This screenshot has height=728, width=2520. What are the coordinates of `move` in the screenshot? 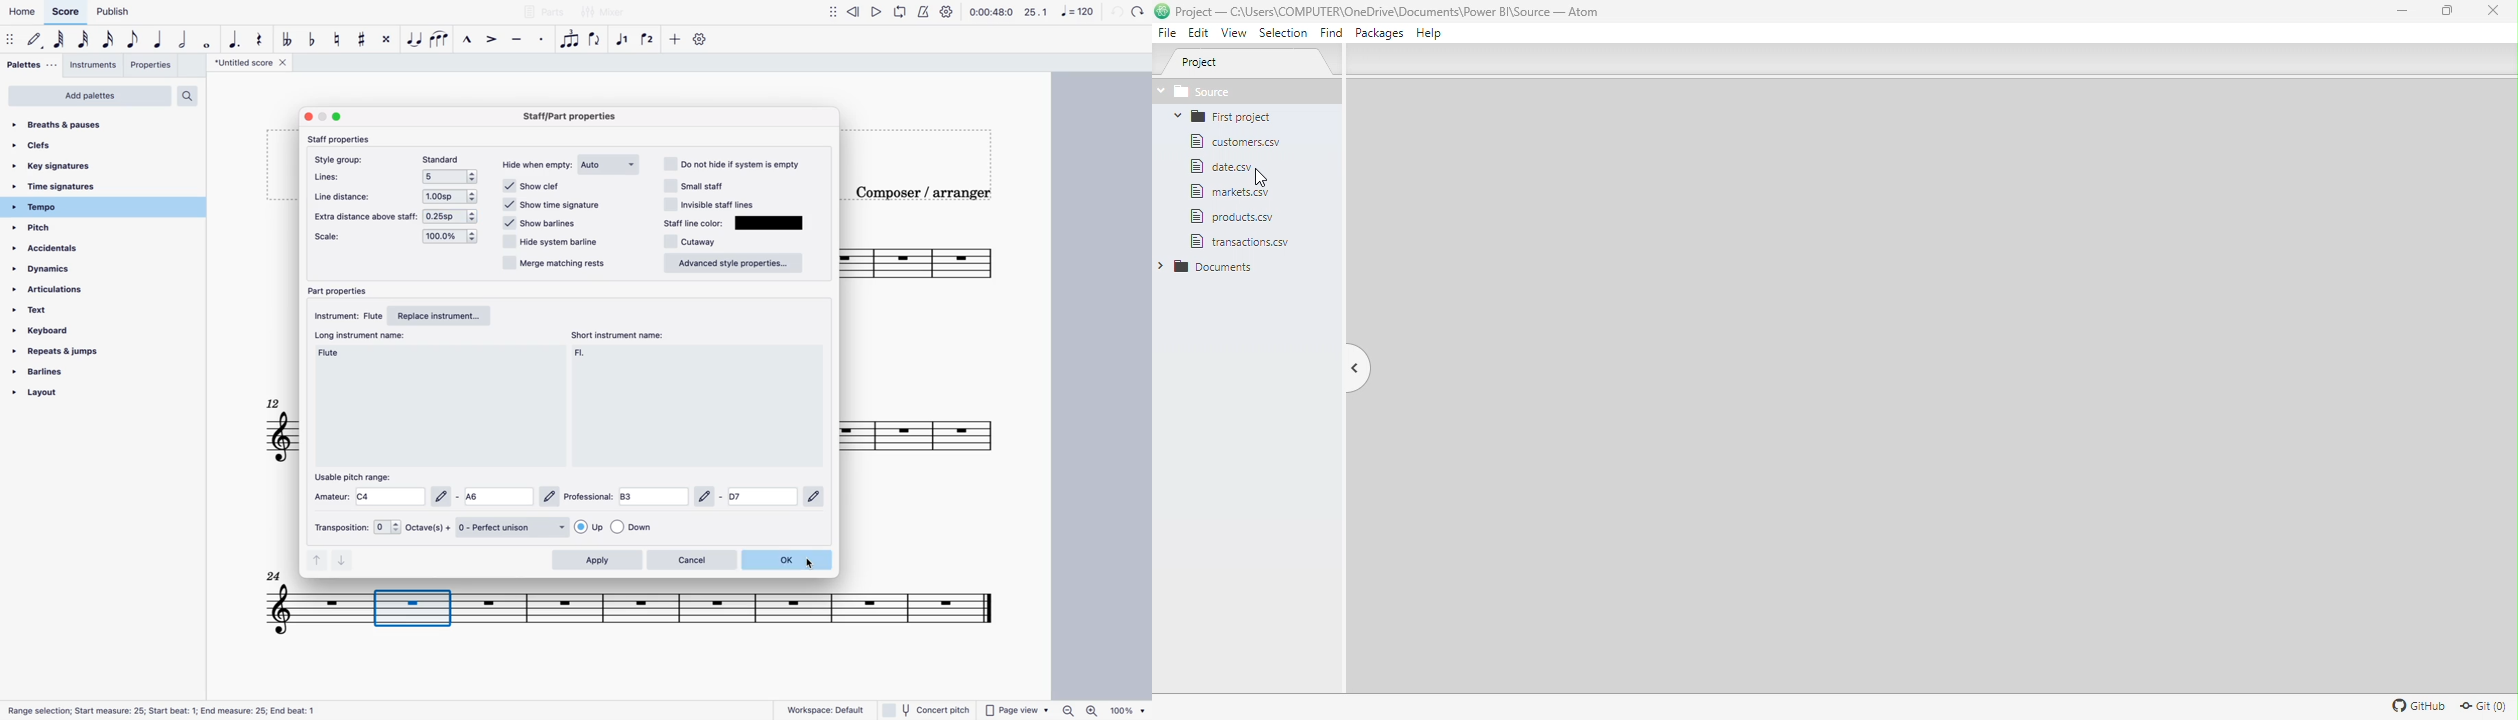 It's located at (10, 39).